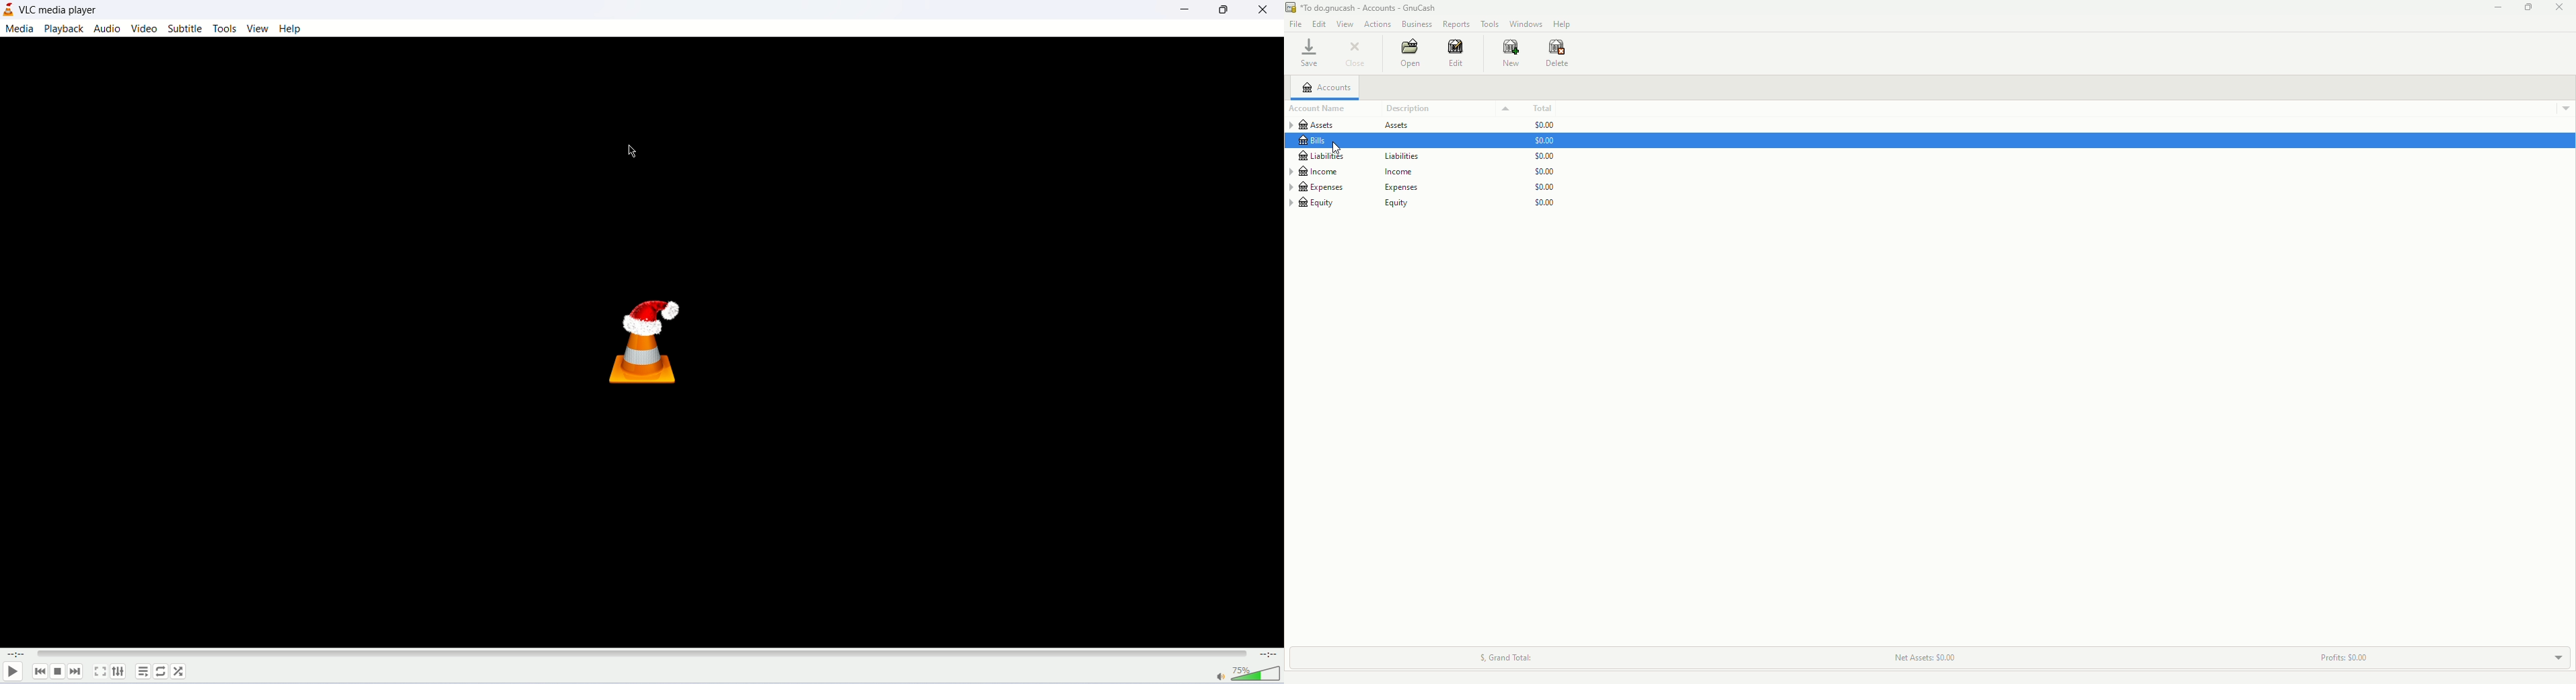 Image resolution: width=2576 pixels, height=700 pixels. I want to click on view, so click(258, 28).